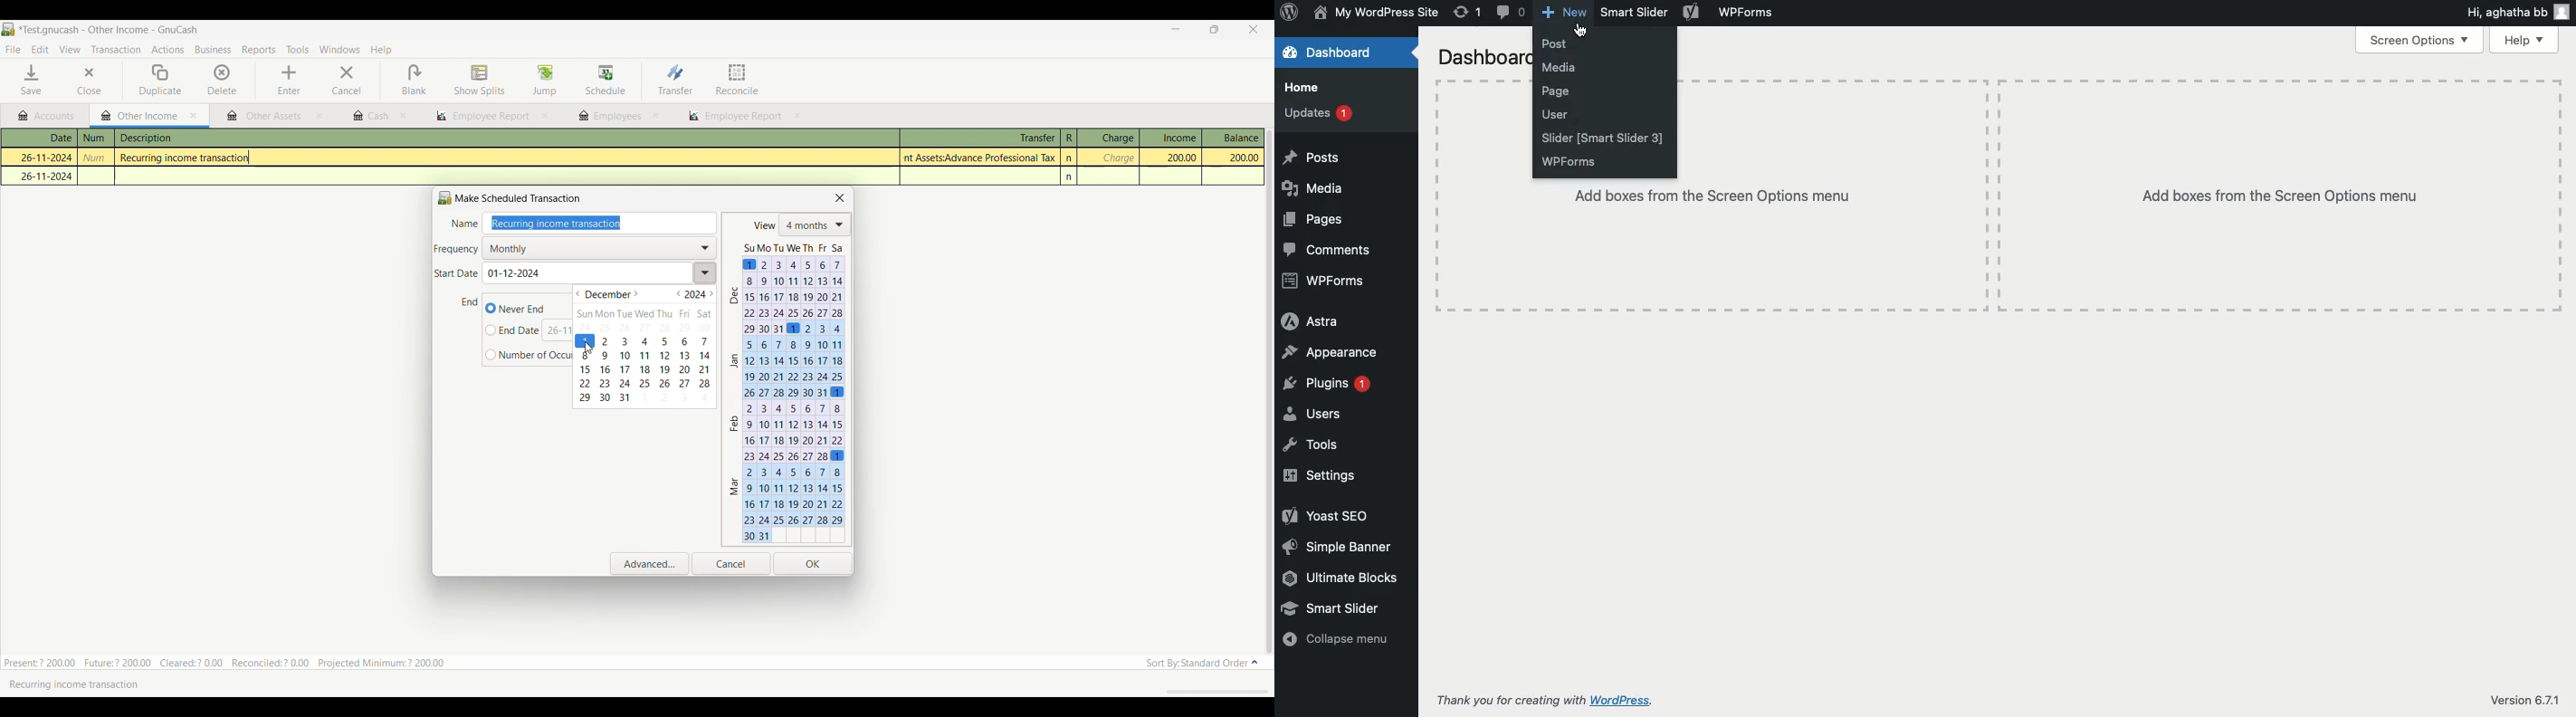 This screenshot has height=728, width=2576. What do you see at coordinates (161, 80) in the screenshot?
I see `Duplicate` at bounding box center [161, 80].